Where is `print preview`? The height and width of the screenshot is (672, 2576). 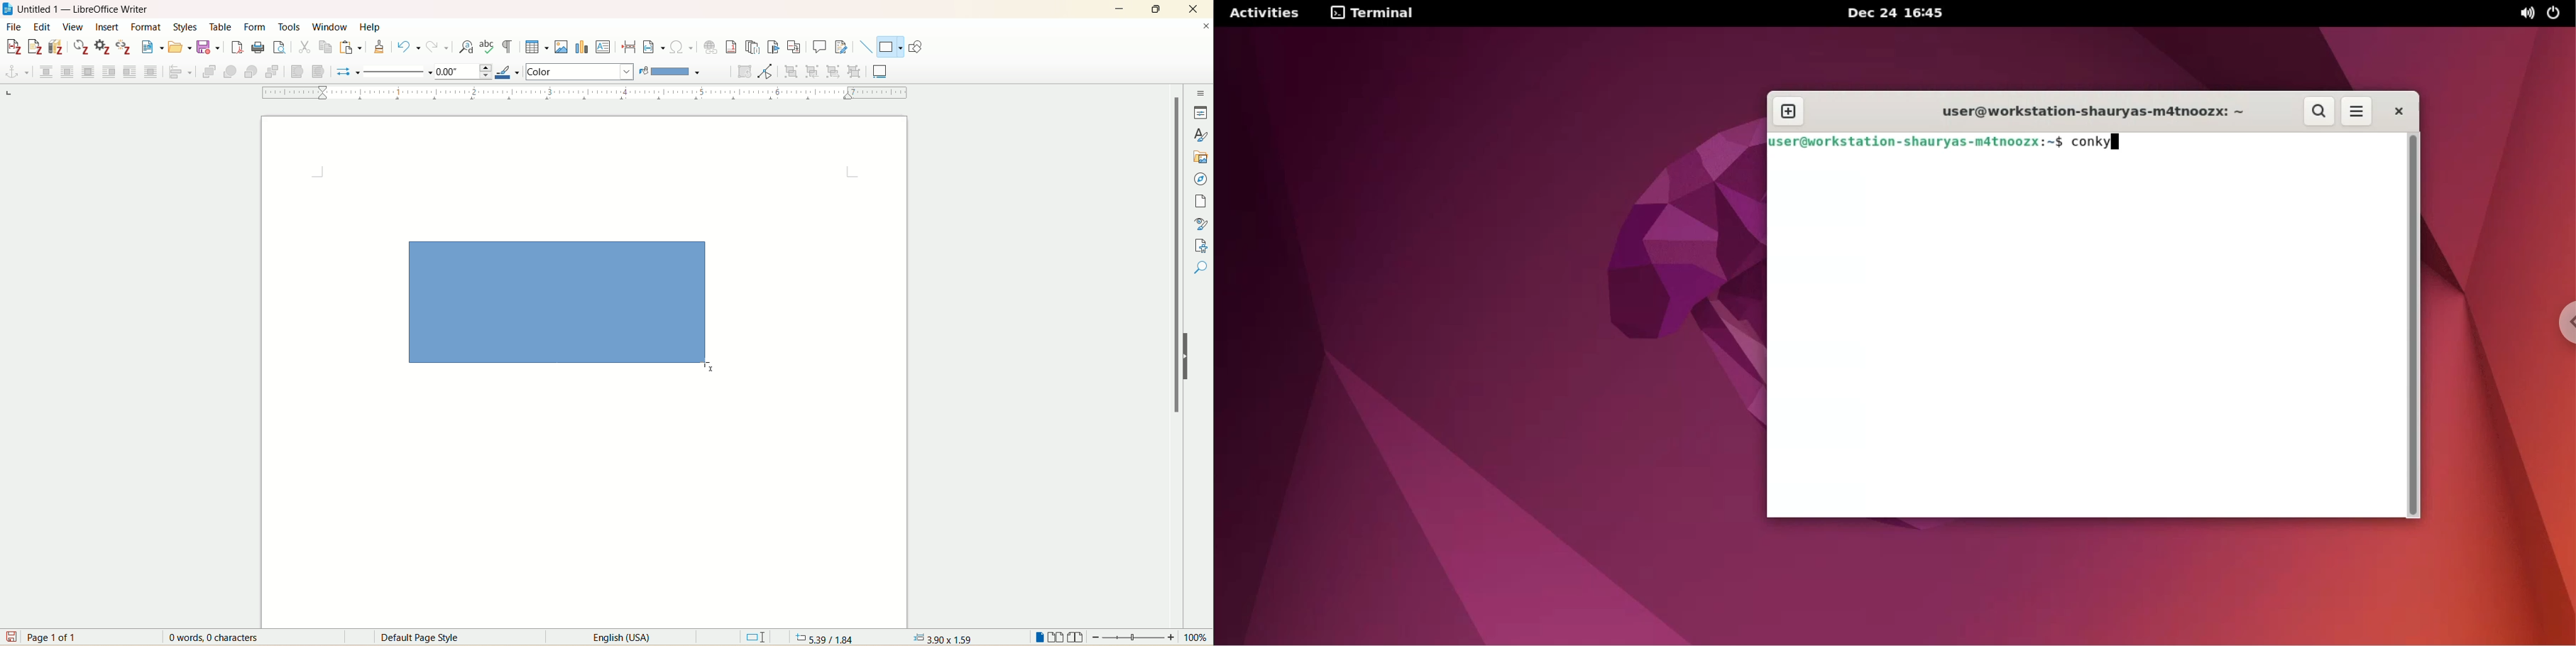
print preview is located at coordinates (280, 47).